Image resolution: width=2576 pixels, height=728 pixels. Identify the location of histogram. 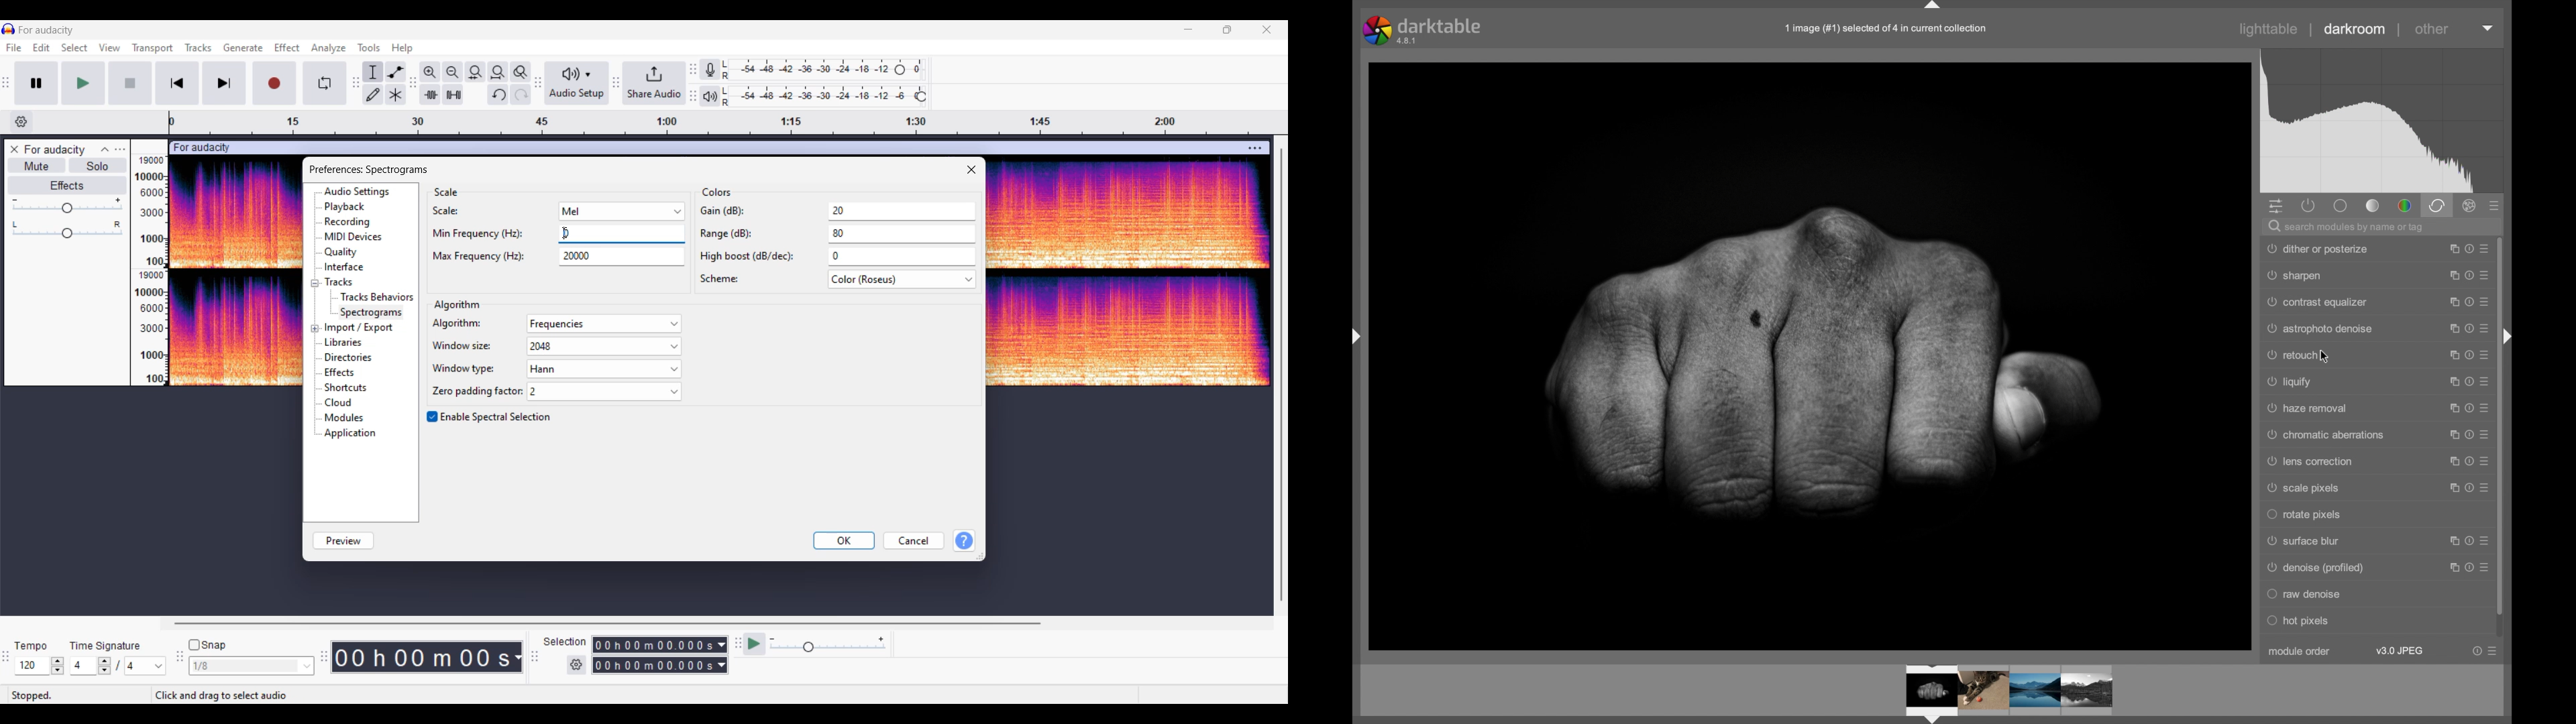
(2381, 121).